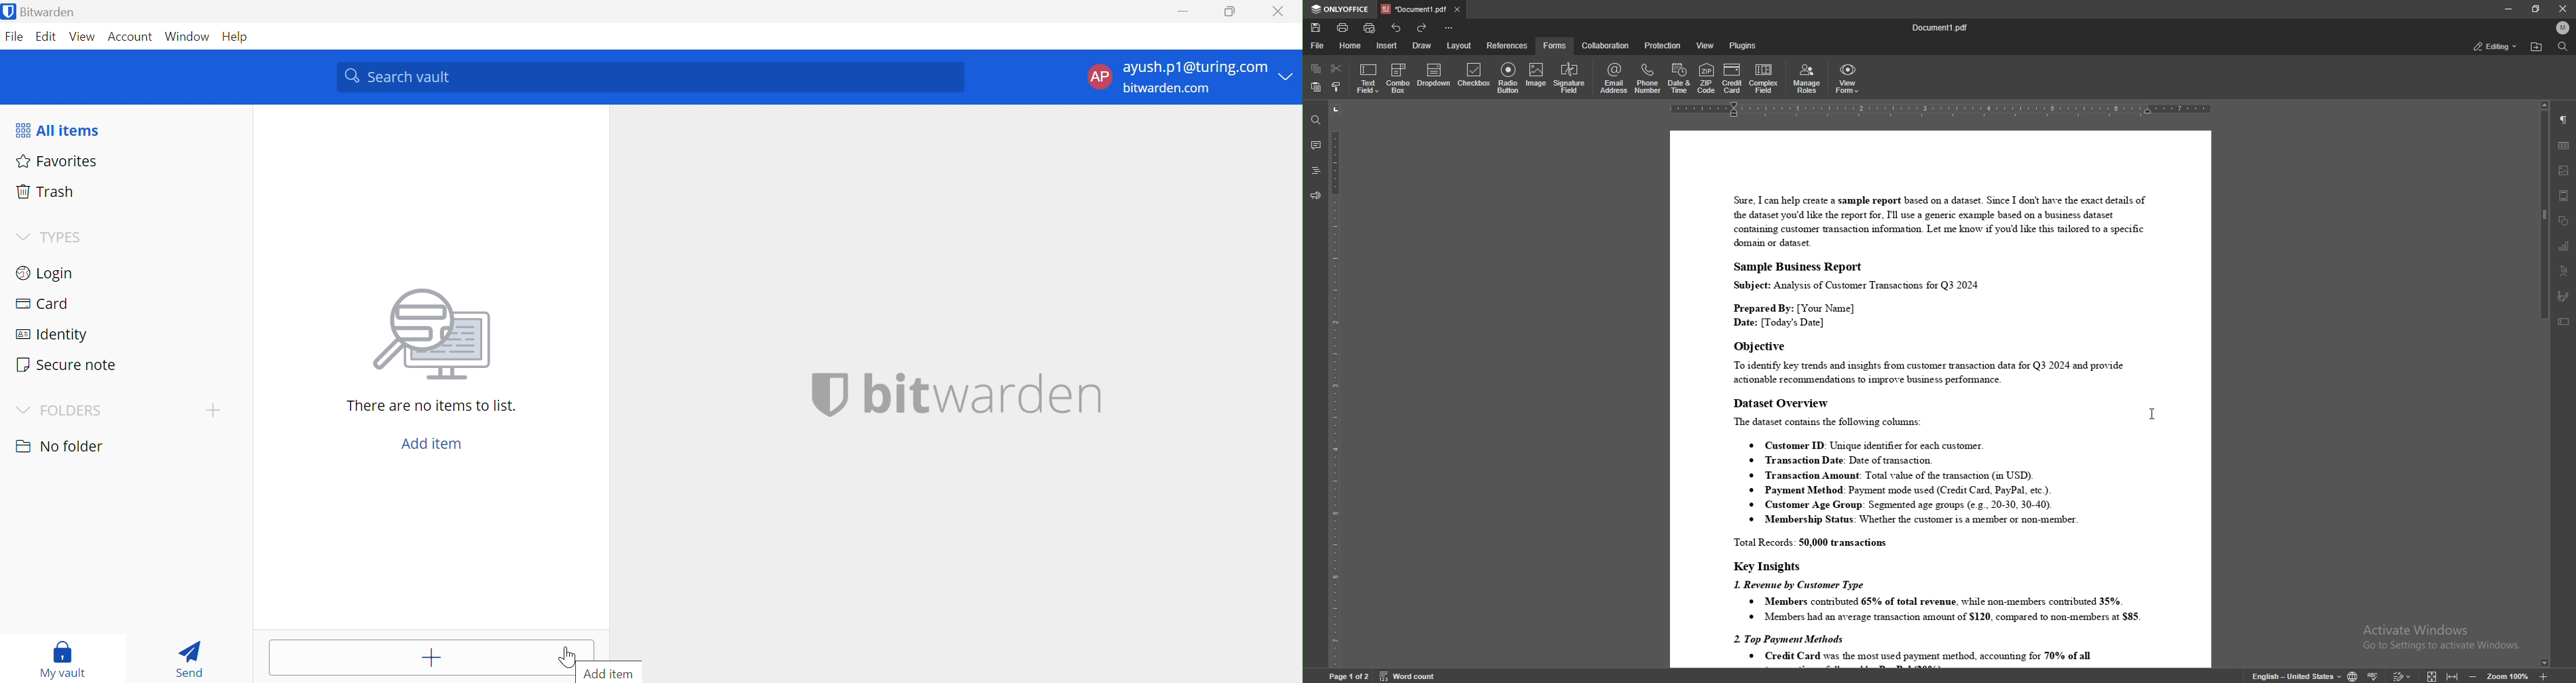 The image size is (2576, 700). What do you see at coordinates (66, 237) in the screenshot?
I see `TYPES` at bounding box center [66, 237].